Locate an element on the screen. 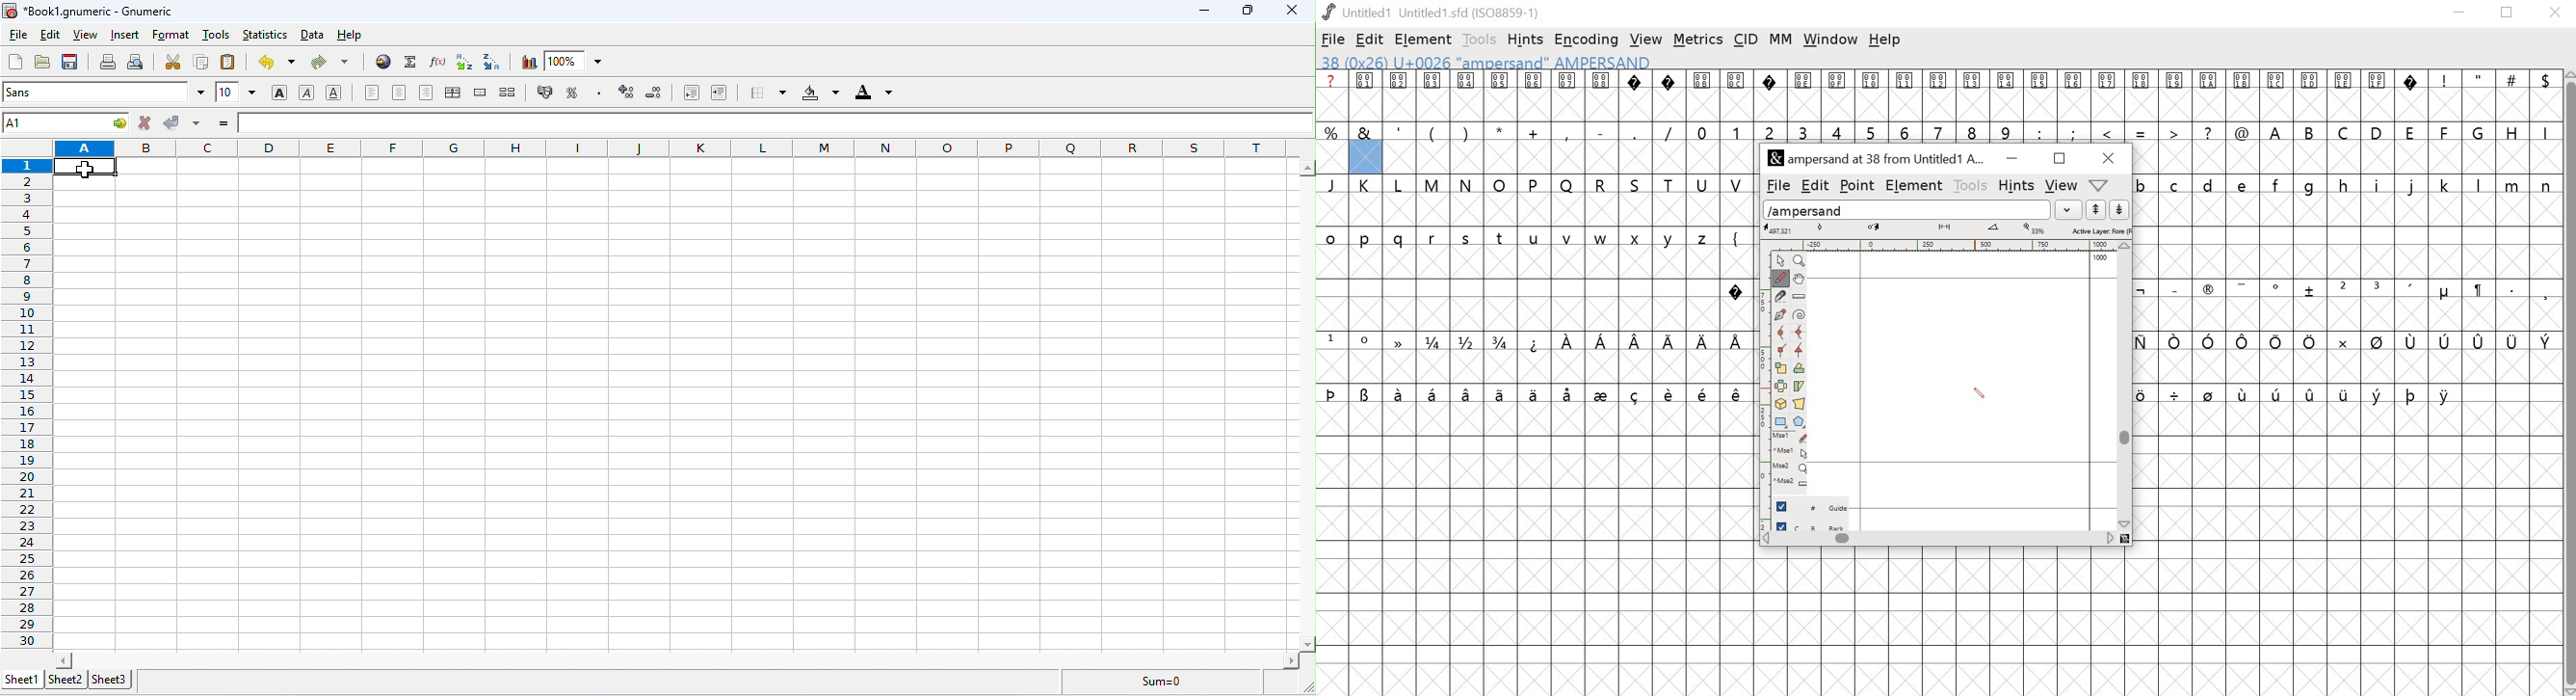 Image resolution: width=2576 pixels, height=700 pixels. align left is located at coordinates (374, 91).